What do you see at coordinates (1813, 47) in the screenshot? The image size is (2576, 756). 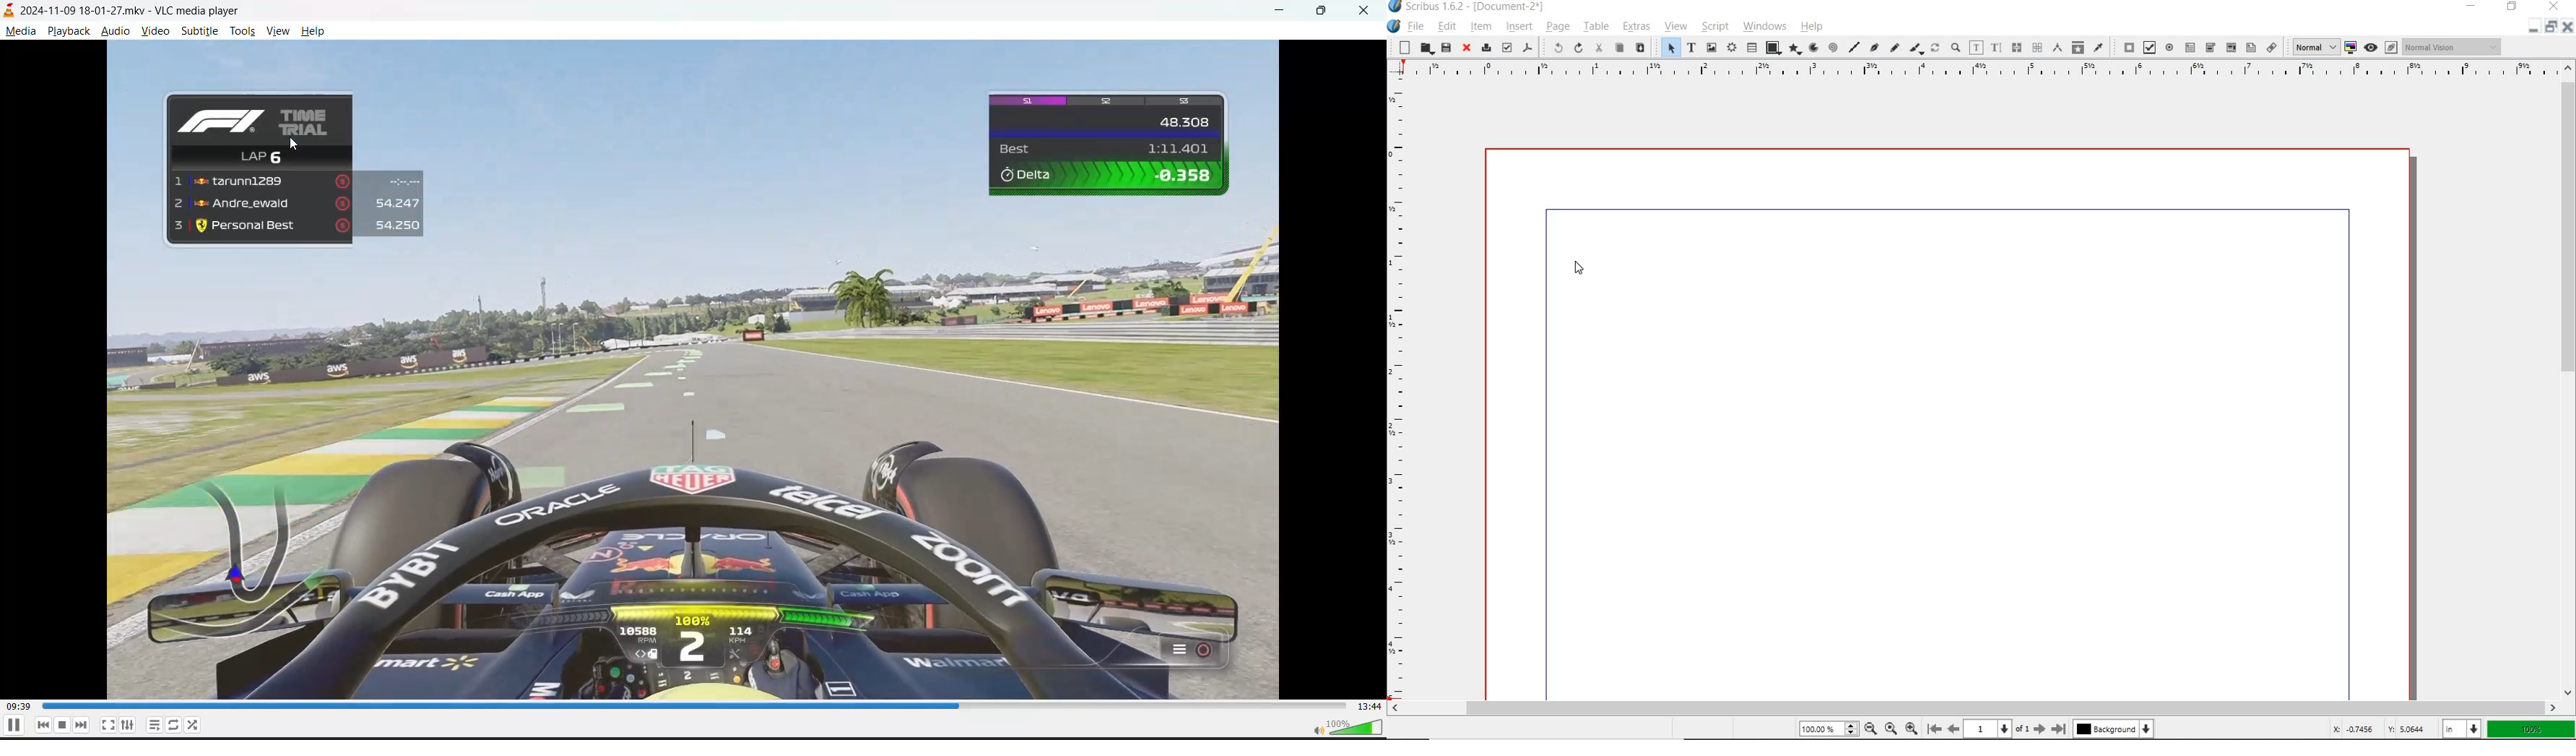 I see `arc` at bounding box center [1813, 47].